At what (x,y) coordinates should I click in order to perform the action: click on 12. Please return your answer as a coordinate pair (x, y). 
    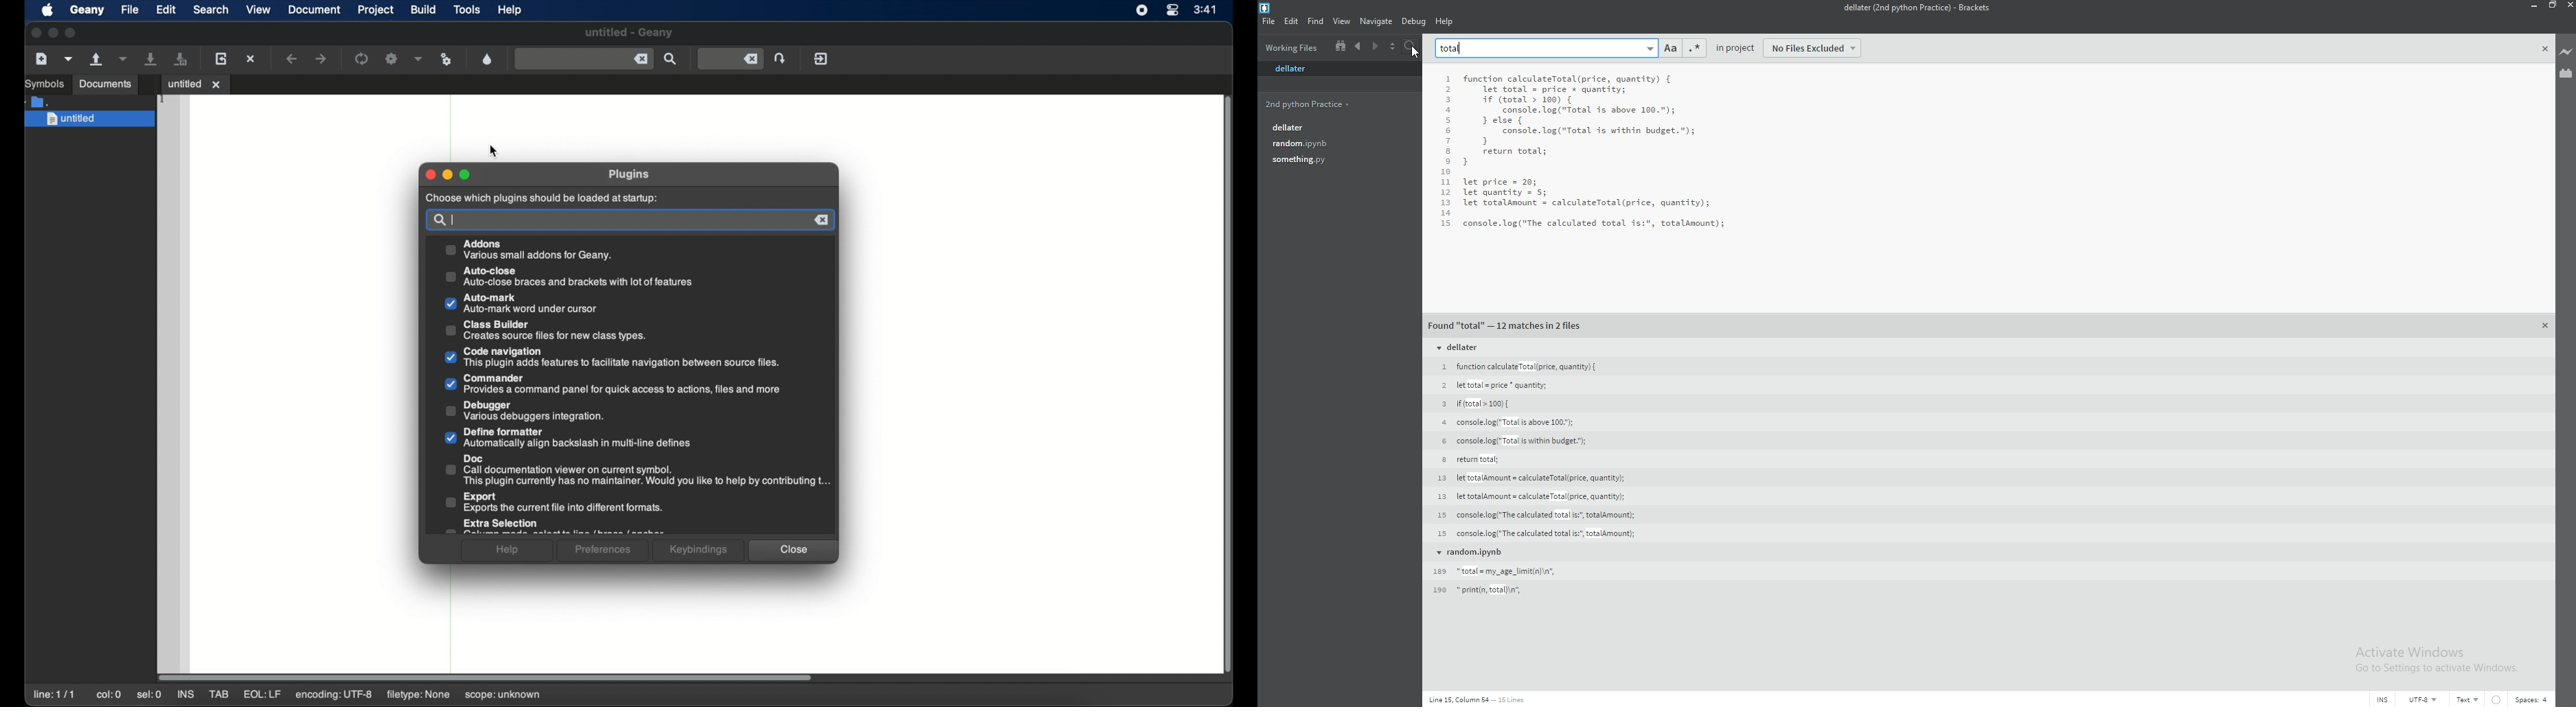
    Looking at the image, I should click on (1446, 194).